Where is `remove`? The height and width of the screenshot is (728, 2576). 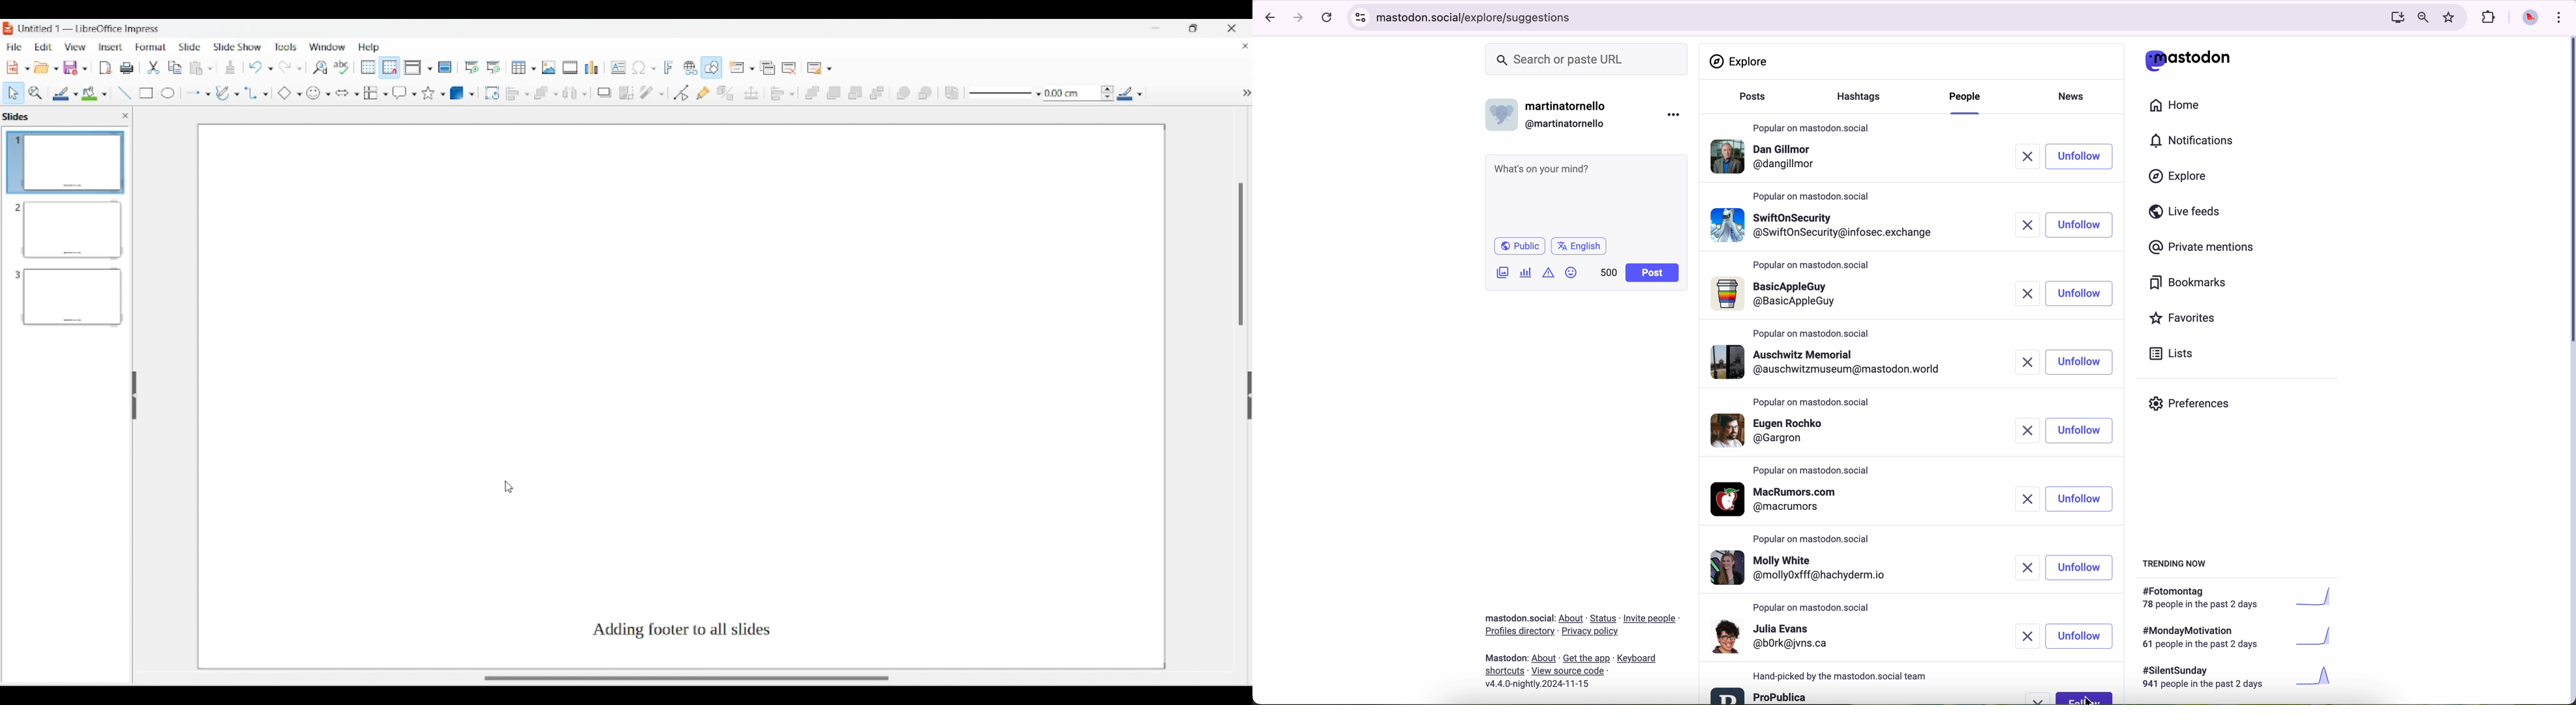 remove is located at coordinates (2030, 636).